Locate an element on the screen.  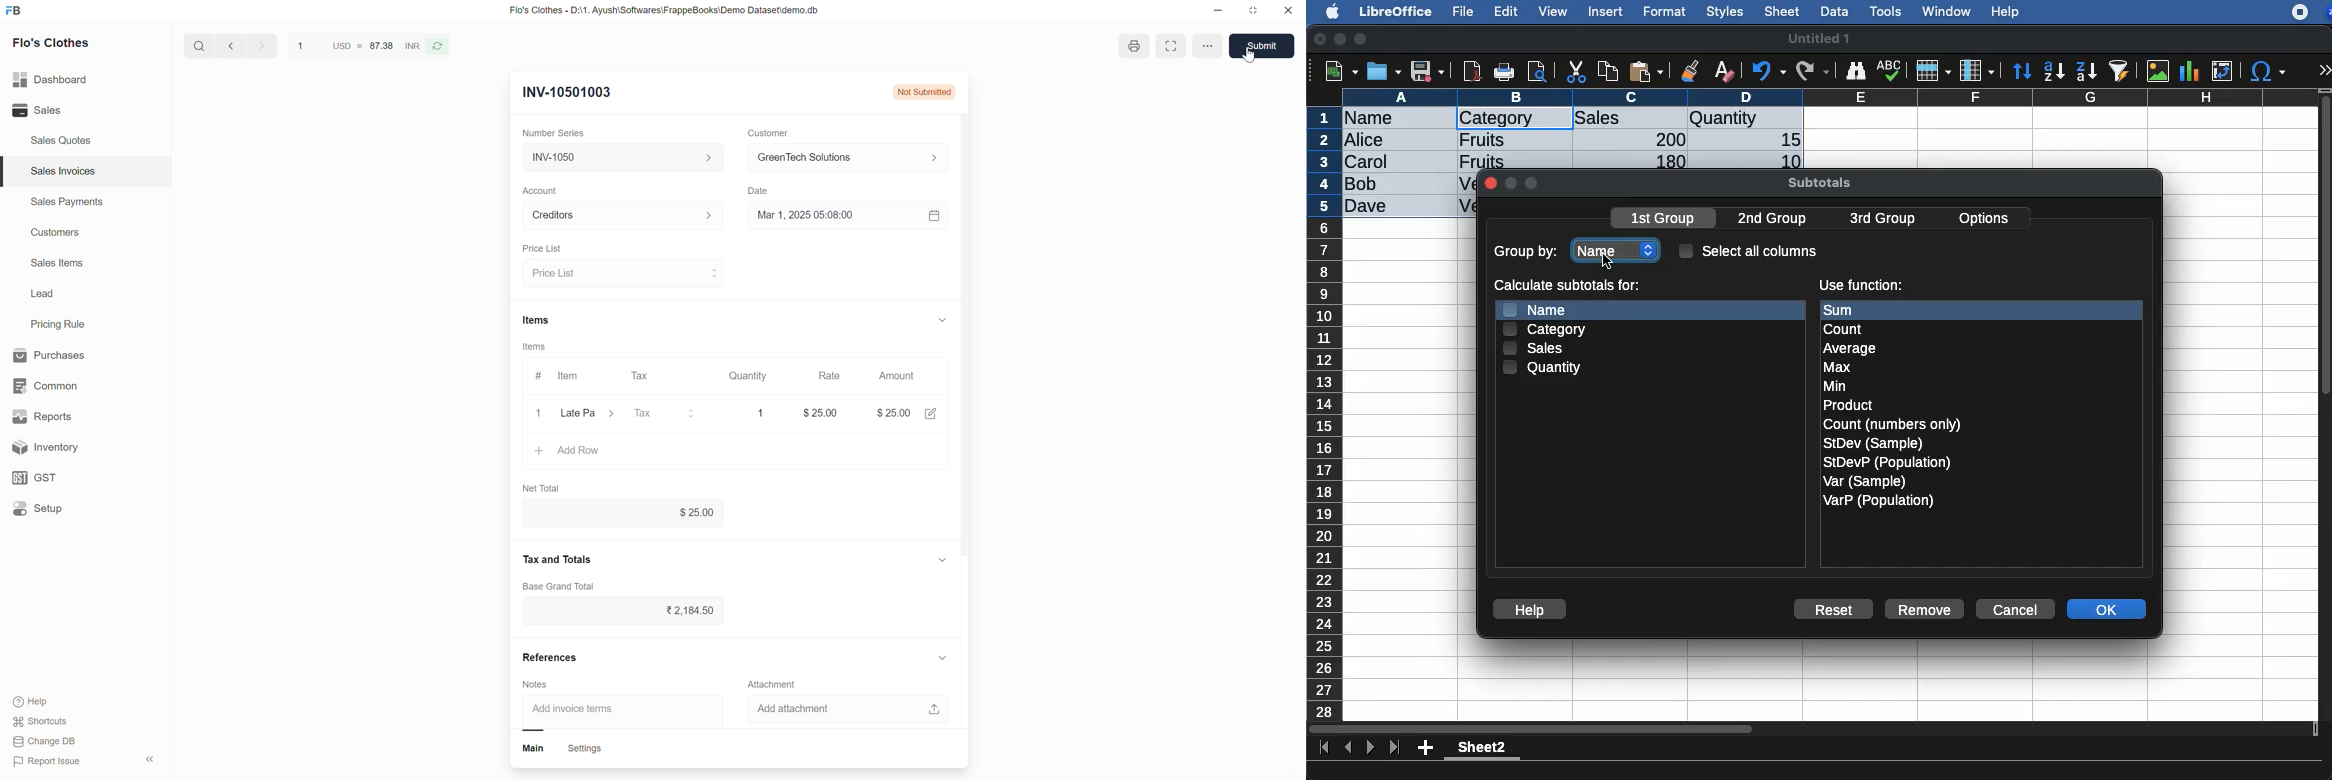
ok is located at coordinates (2109, 611).